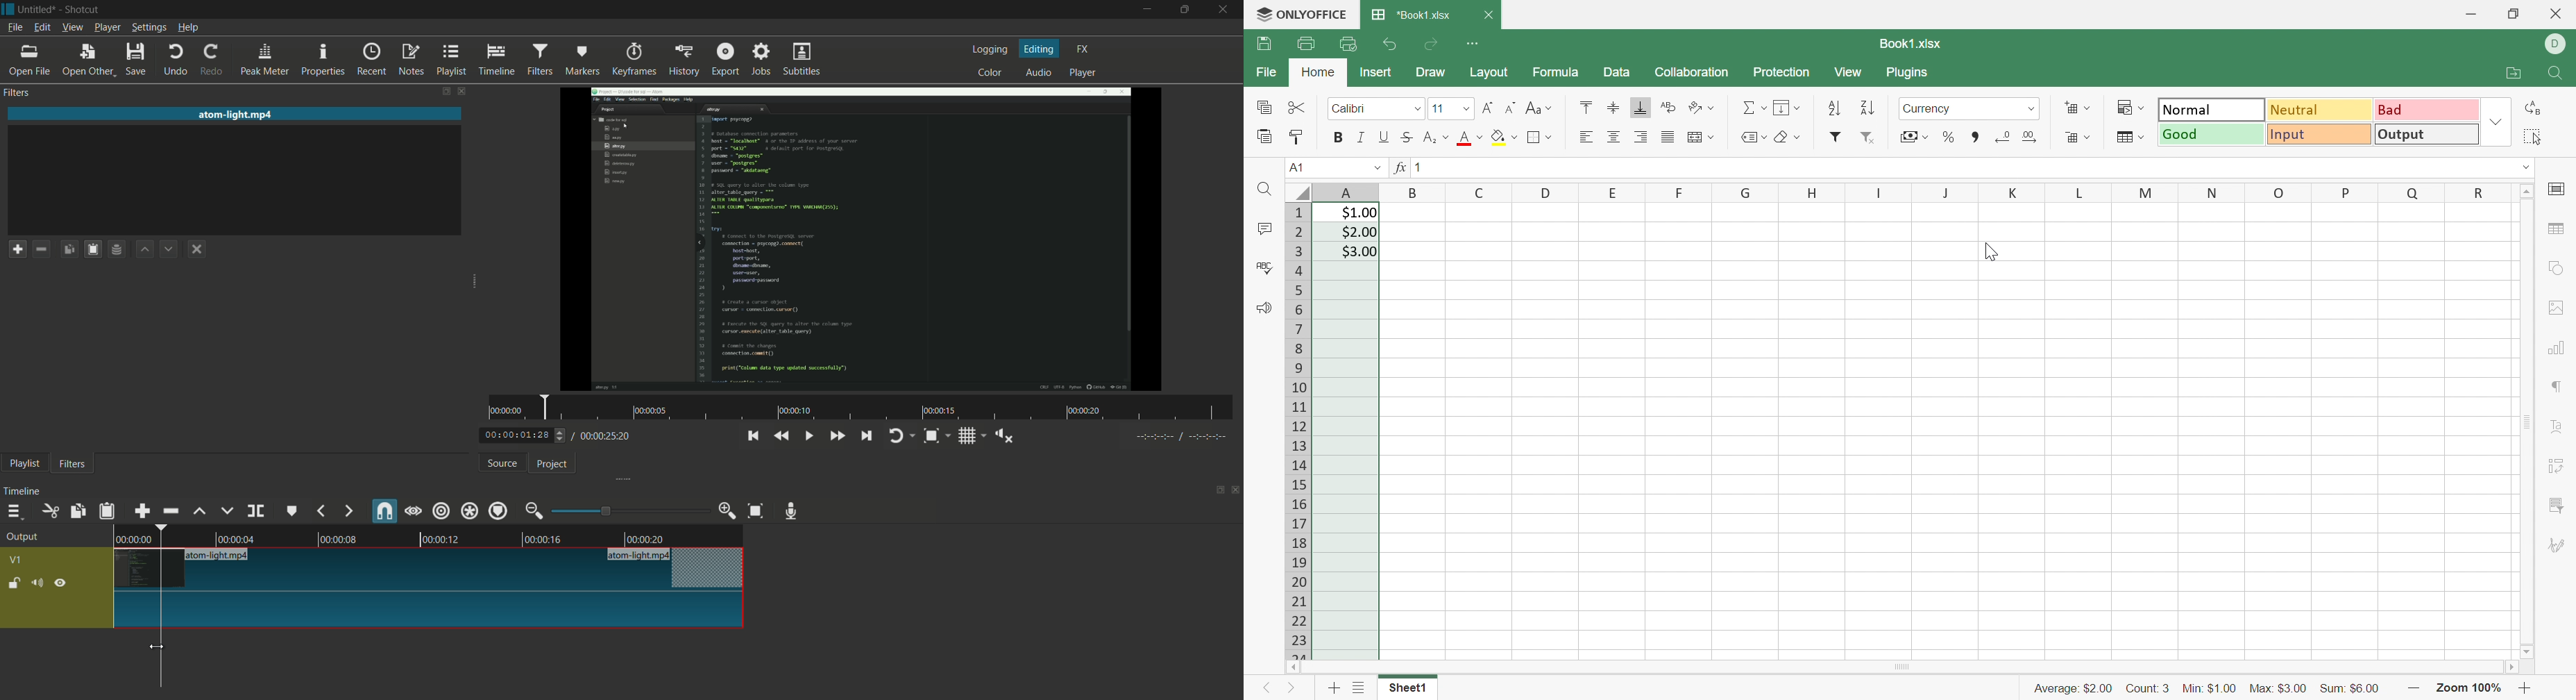 The image size is (2576, 700). What do you see at coordinates (2555, 228) in the screenshot?
I see `Table settings` at bounding box center [2555, 228].